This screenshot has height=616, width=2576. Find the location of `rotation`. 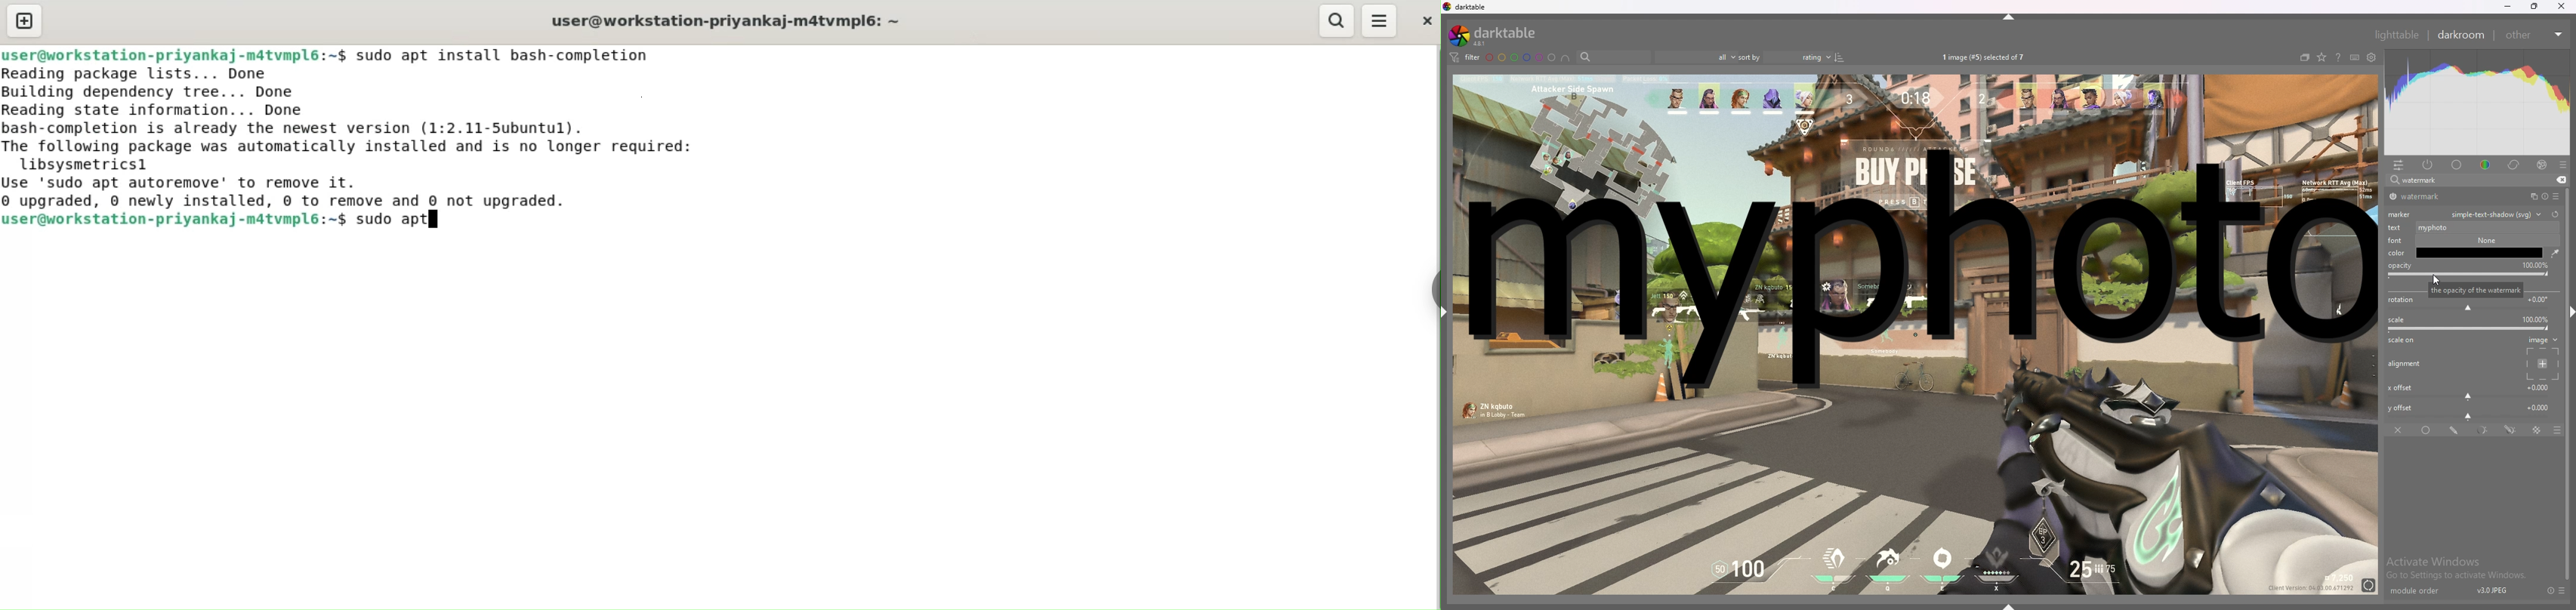

rotation is located at coordinates (2471, 304).